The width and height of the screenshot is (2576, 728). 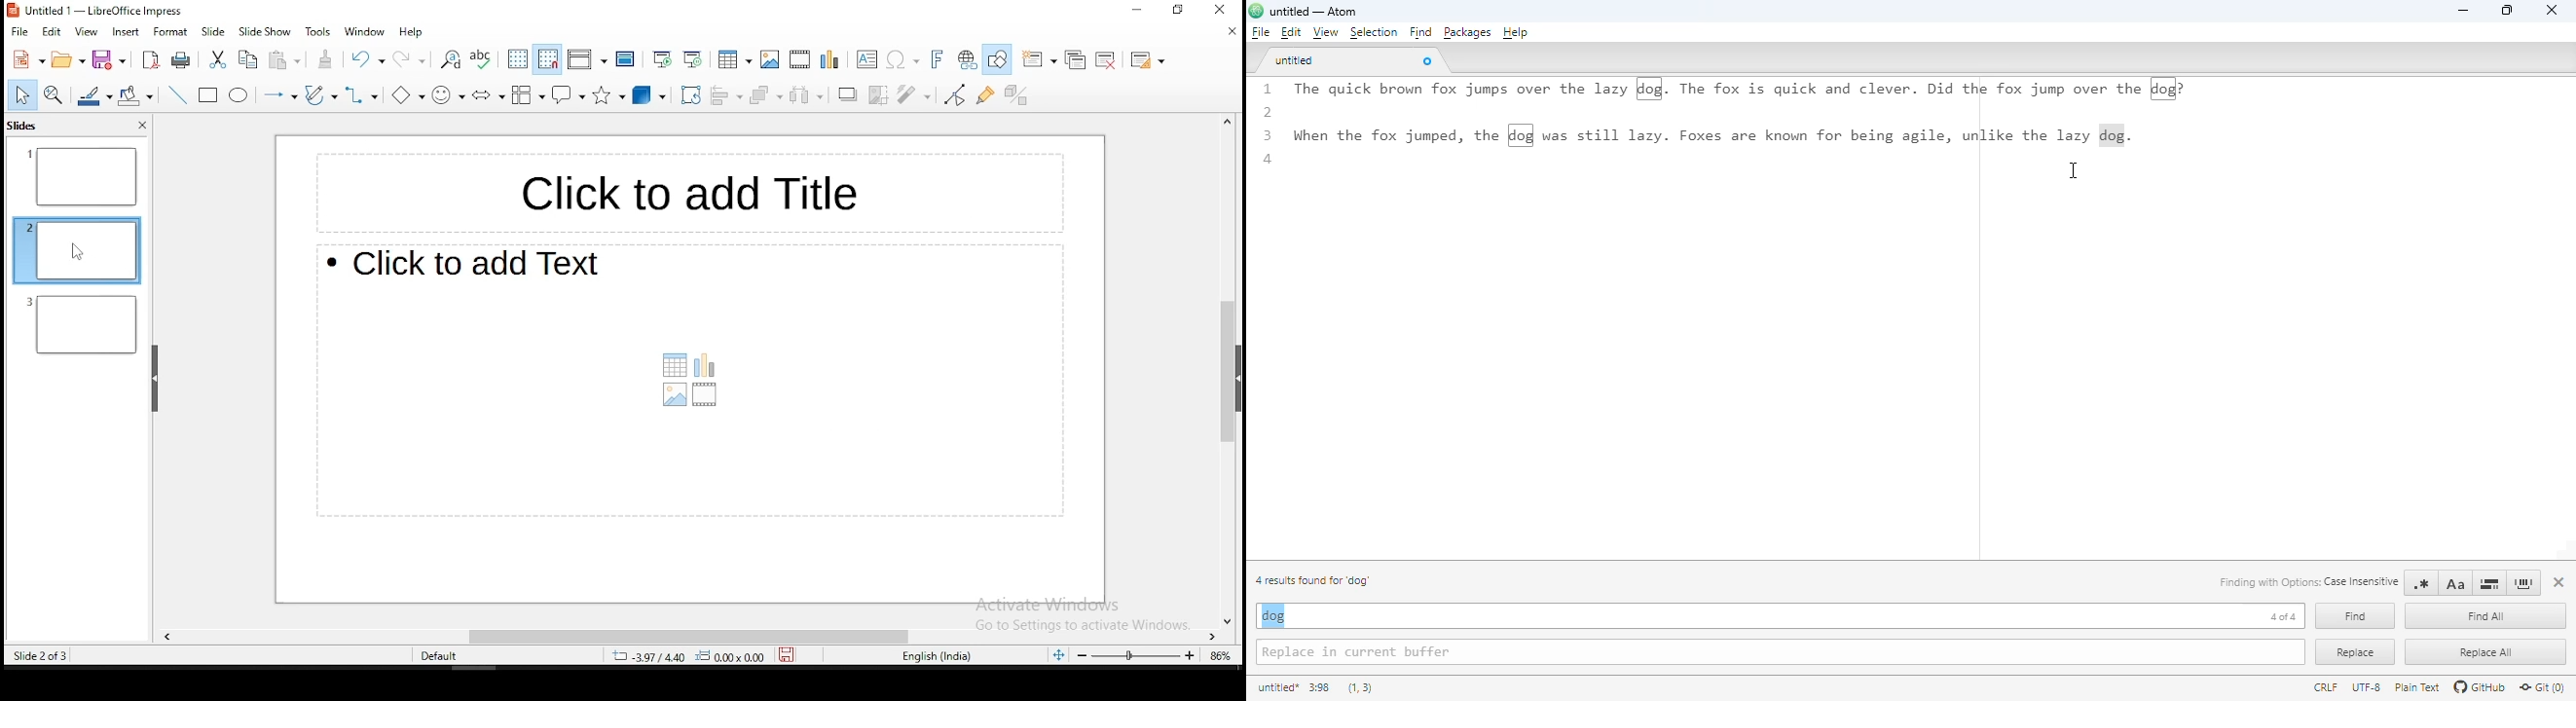 I want to click on arrange, so click(x=767, y=95).